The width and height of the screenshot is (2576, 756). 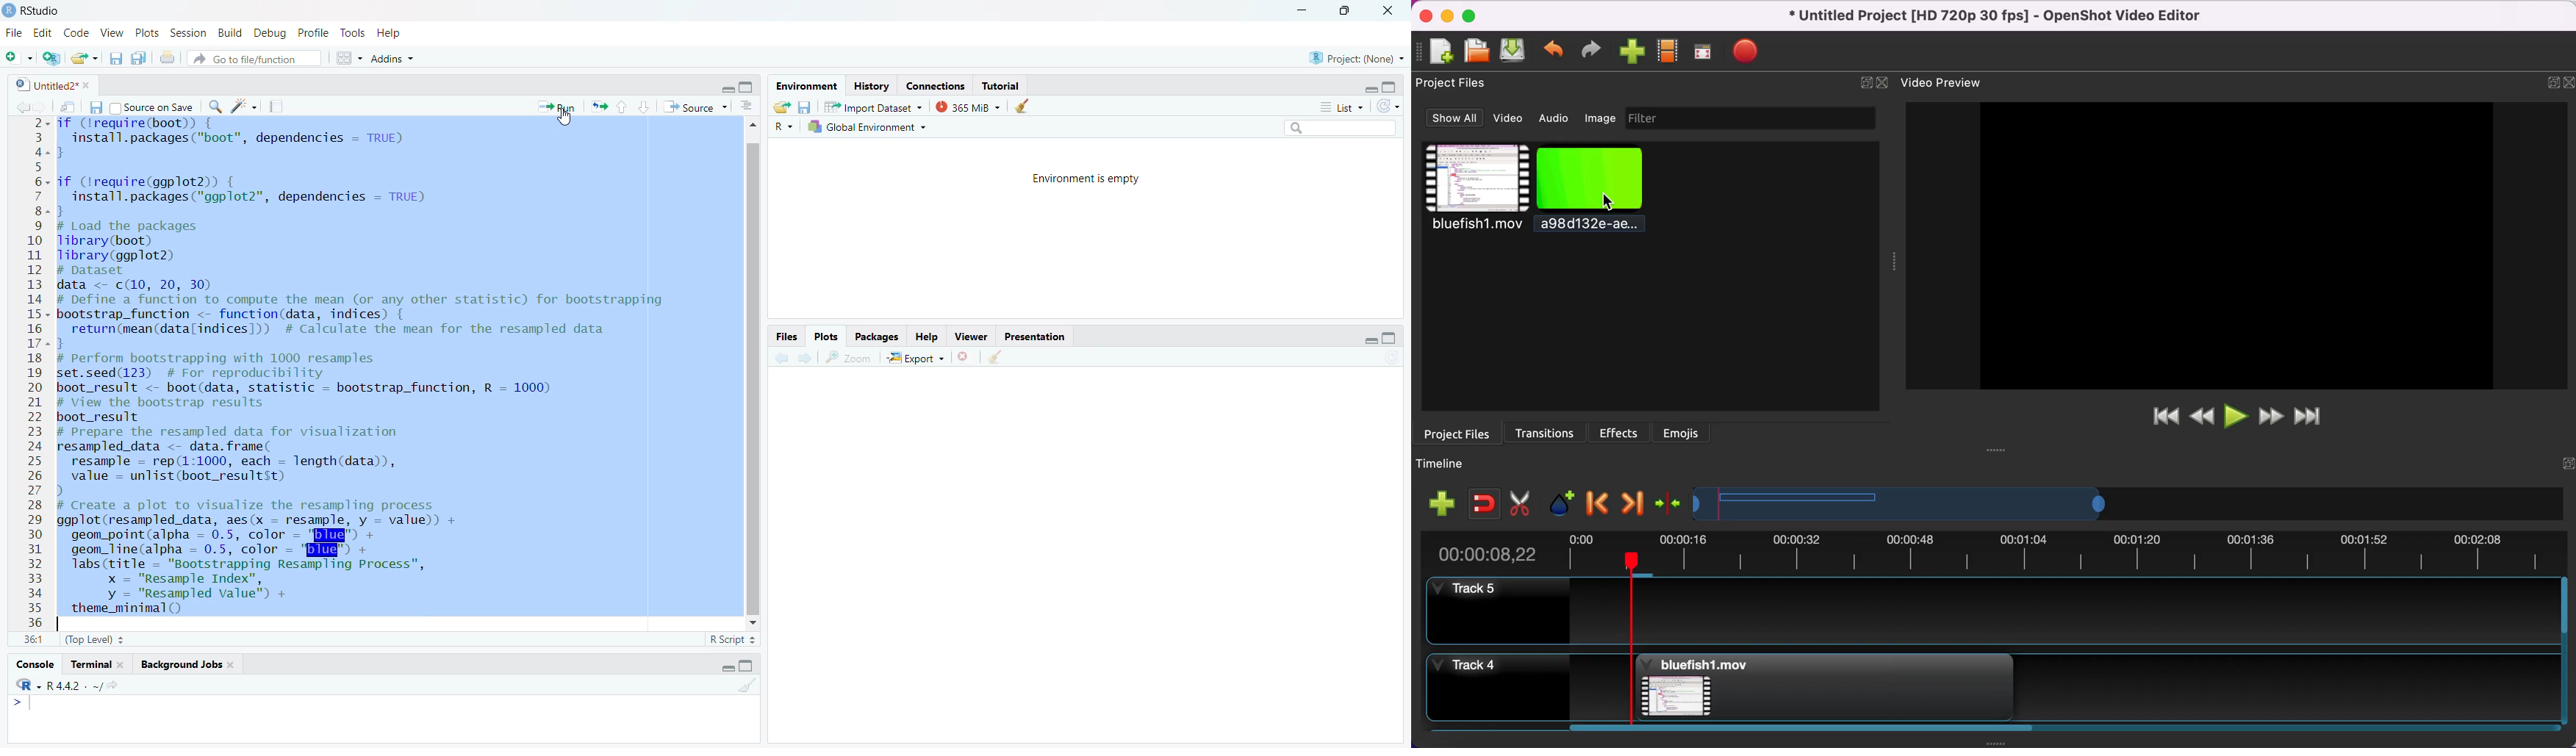 I want to click on refresh, so click(x=1387, y=106).